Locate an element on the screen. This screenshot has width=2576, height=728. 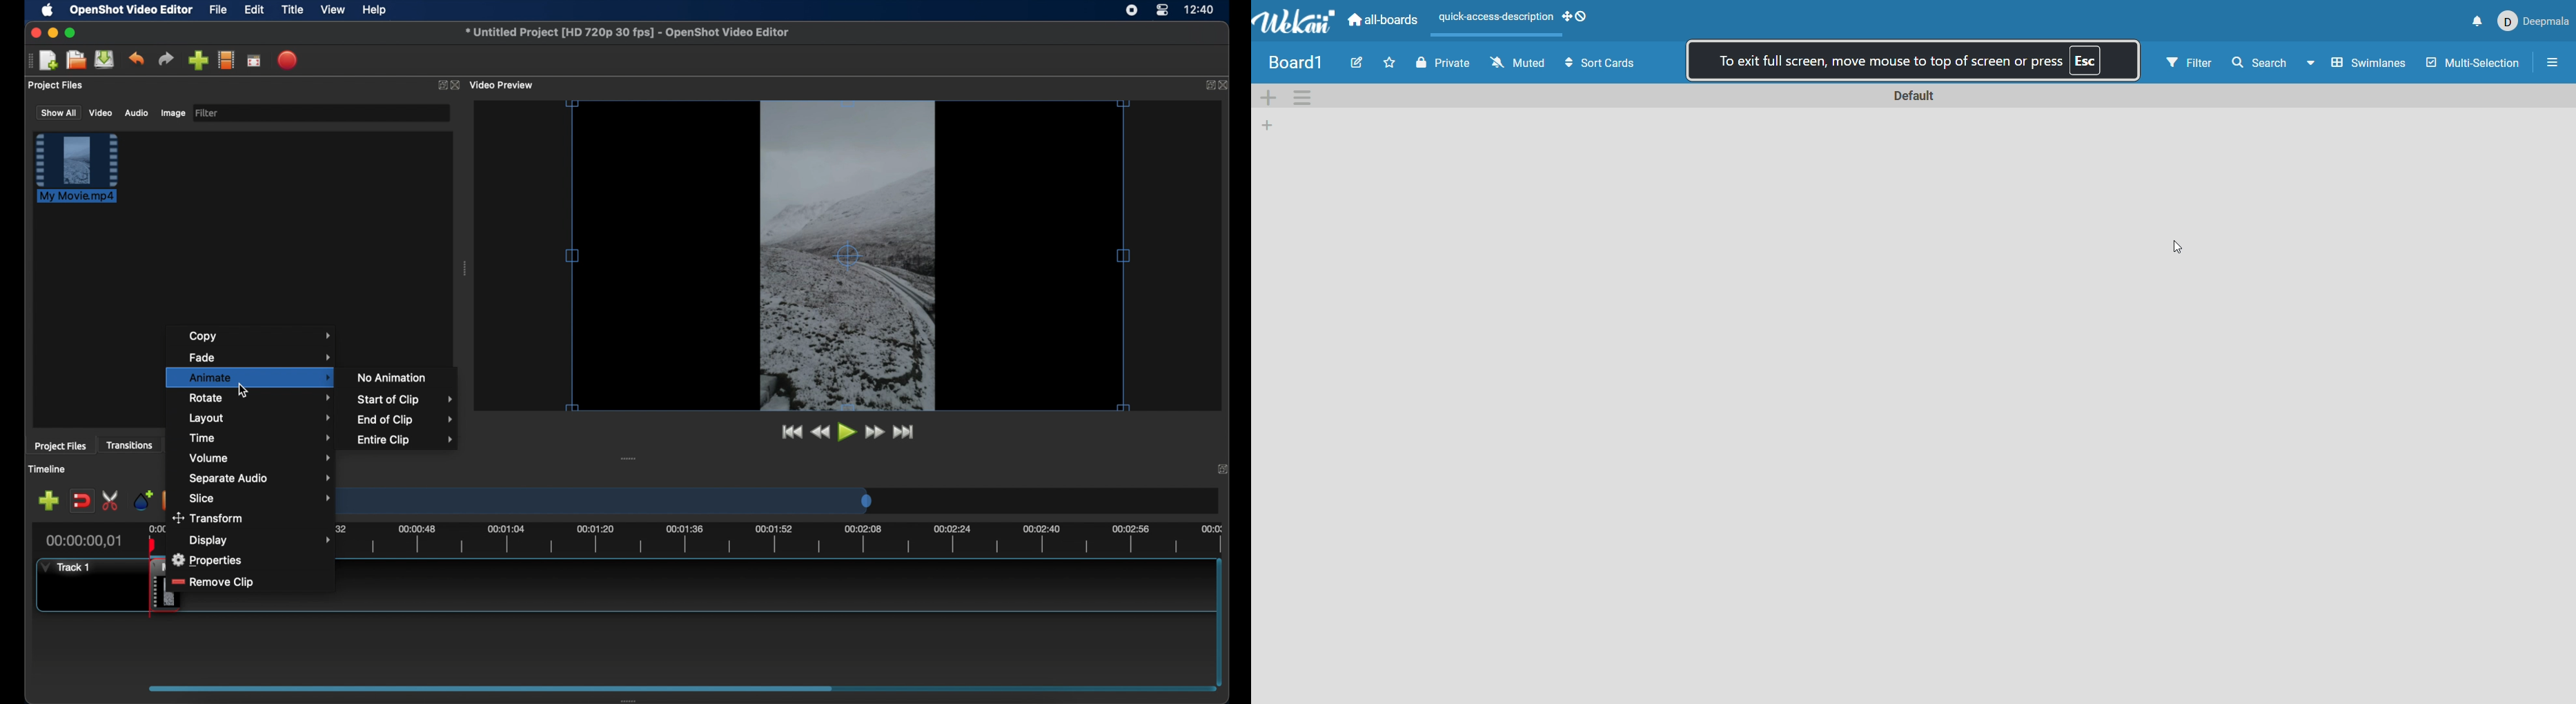
board1 is located at coordinates (1297, 62).